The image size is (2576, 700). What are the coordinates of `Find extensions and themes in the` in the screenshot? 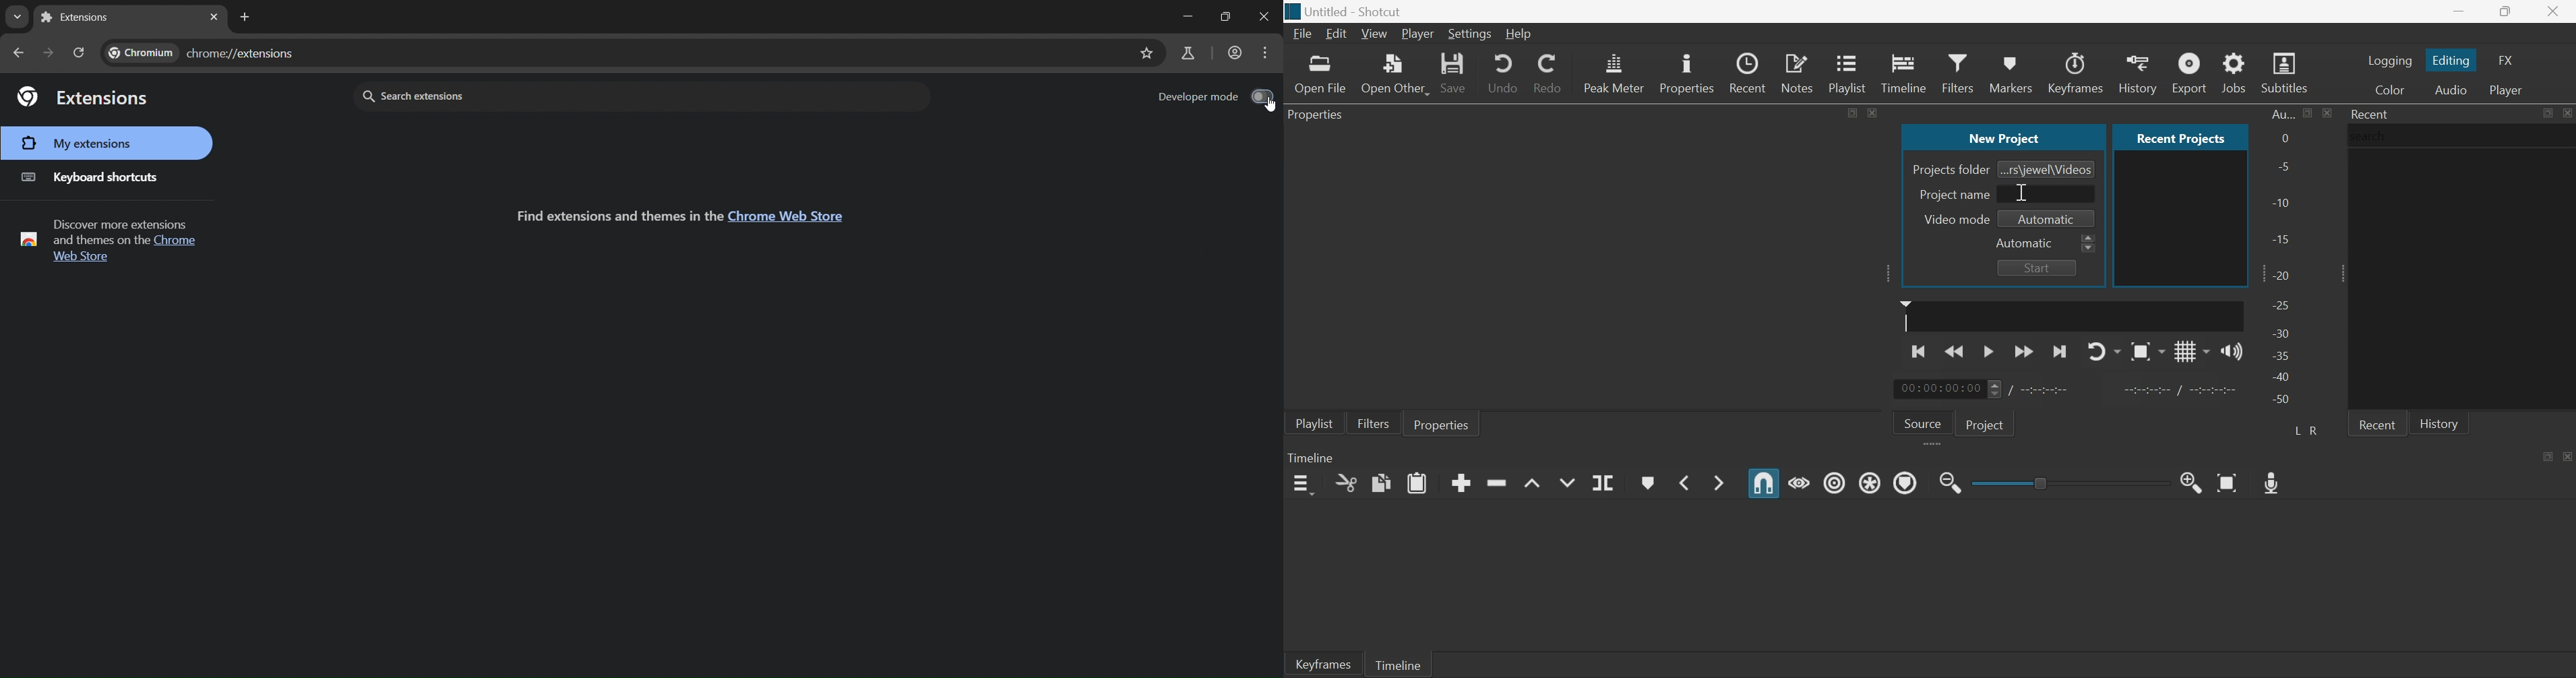 It's located at (611, 213).